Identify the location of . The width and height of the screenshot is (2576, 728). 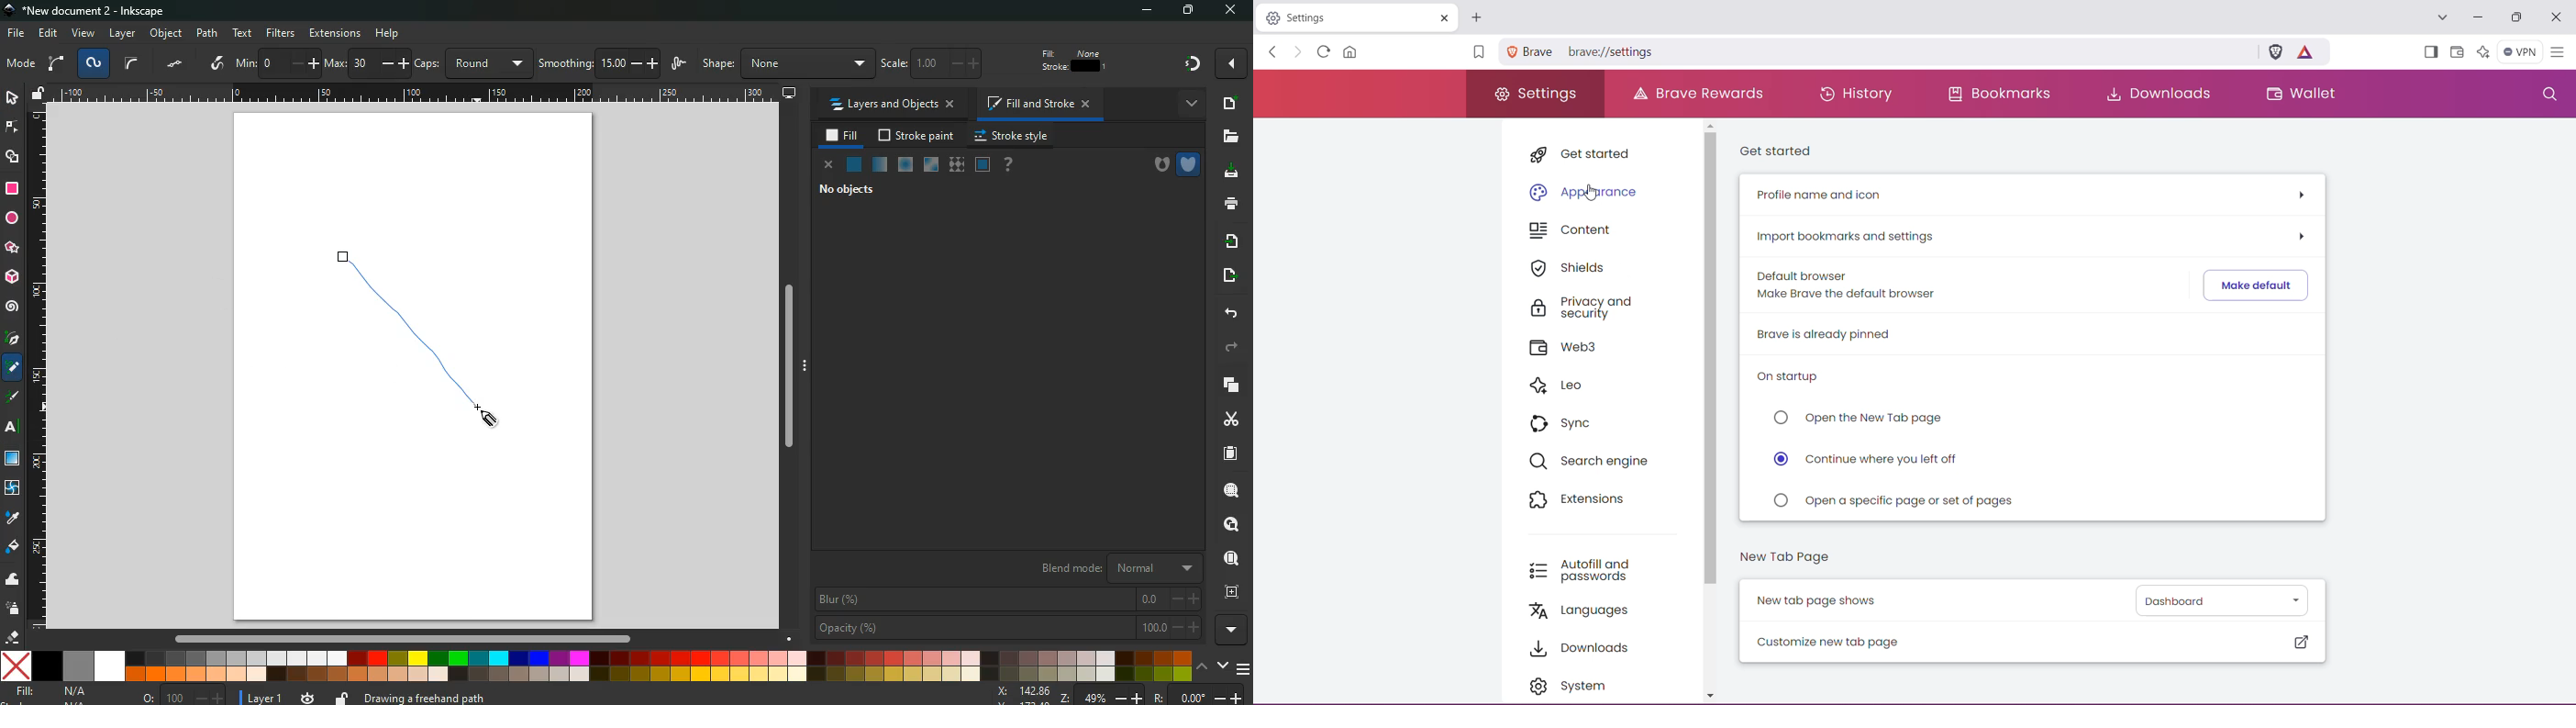
(11, 428).